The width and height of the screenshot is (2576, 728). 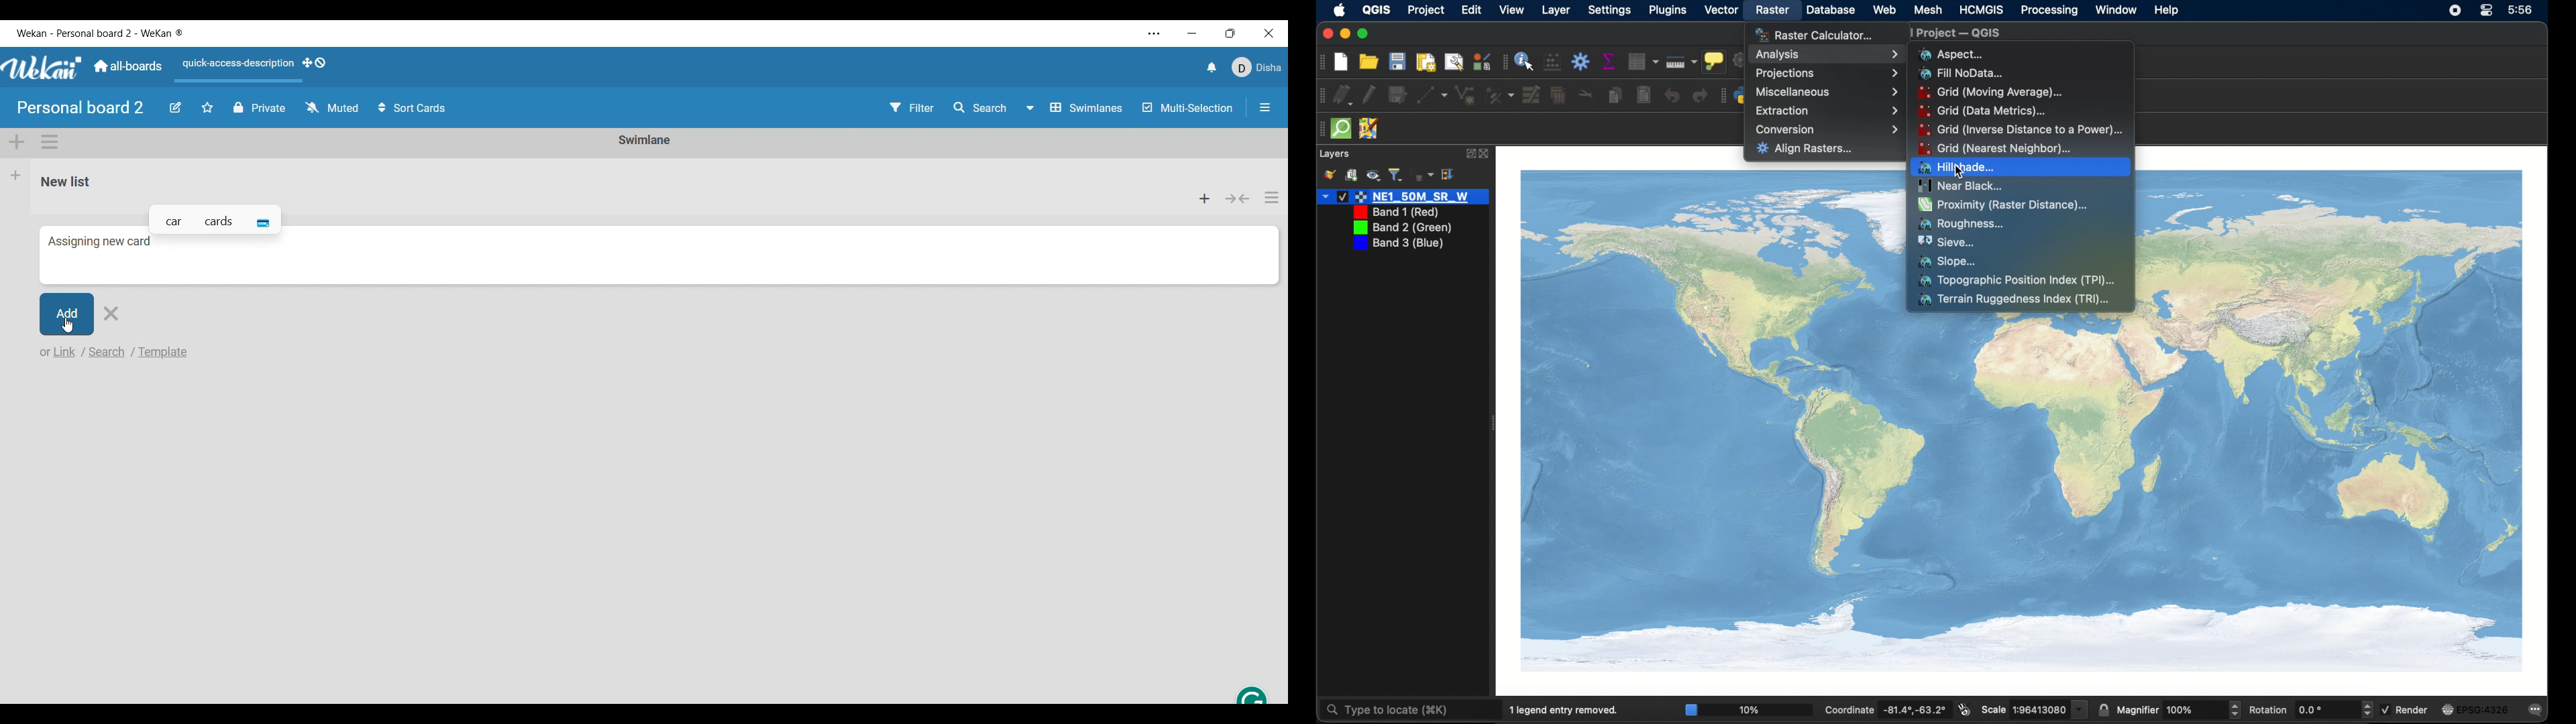 What do you see at coordinates (1715, 61) in the screenshot?
I see `show map tips` at bounding box center [1715, 61].